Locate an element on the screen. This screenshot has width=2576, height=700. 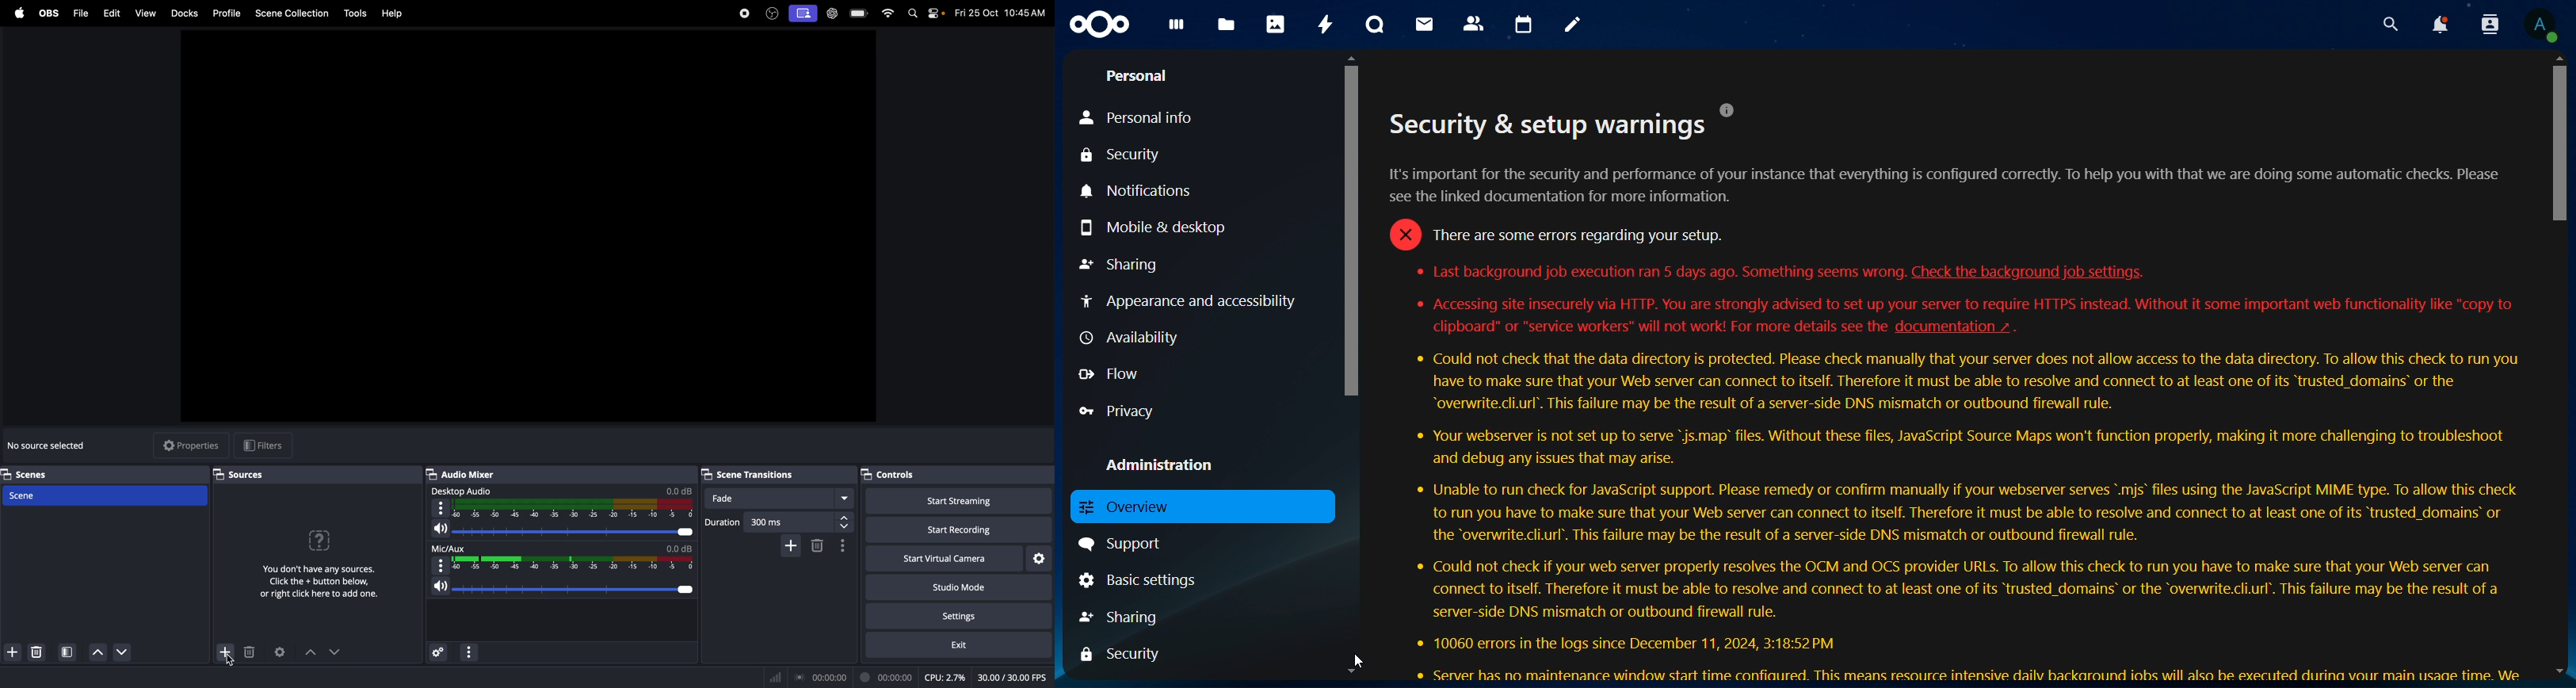
desktop audio is located at coordinates (464, 490).